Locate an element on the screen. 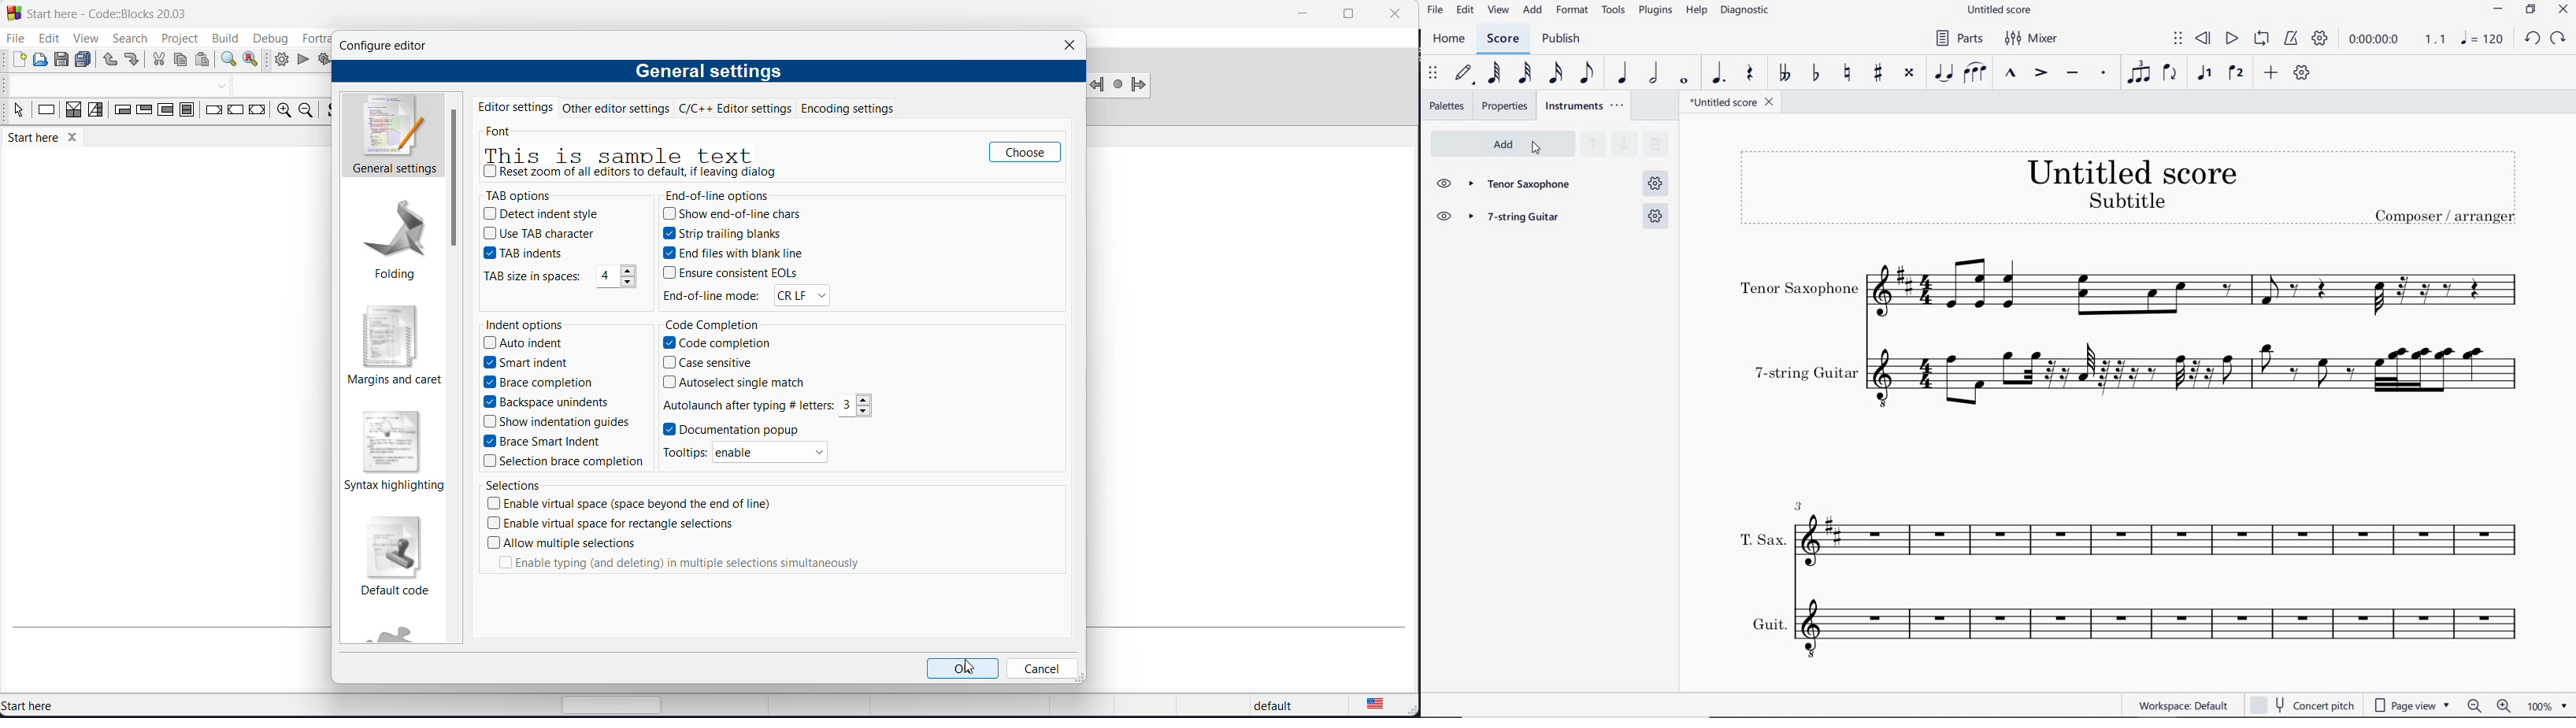 The height and width of the screenshot is (728, 2576). scrollbar is located at coordinates (455, 177).